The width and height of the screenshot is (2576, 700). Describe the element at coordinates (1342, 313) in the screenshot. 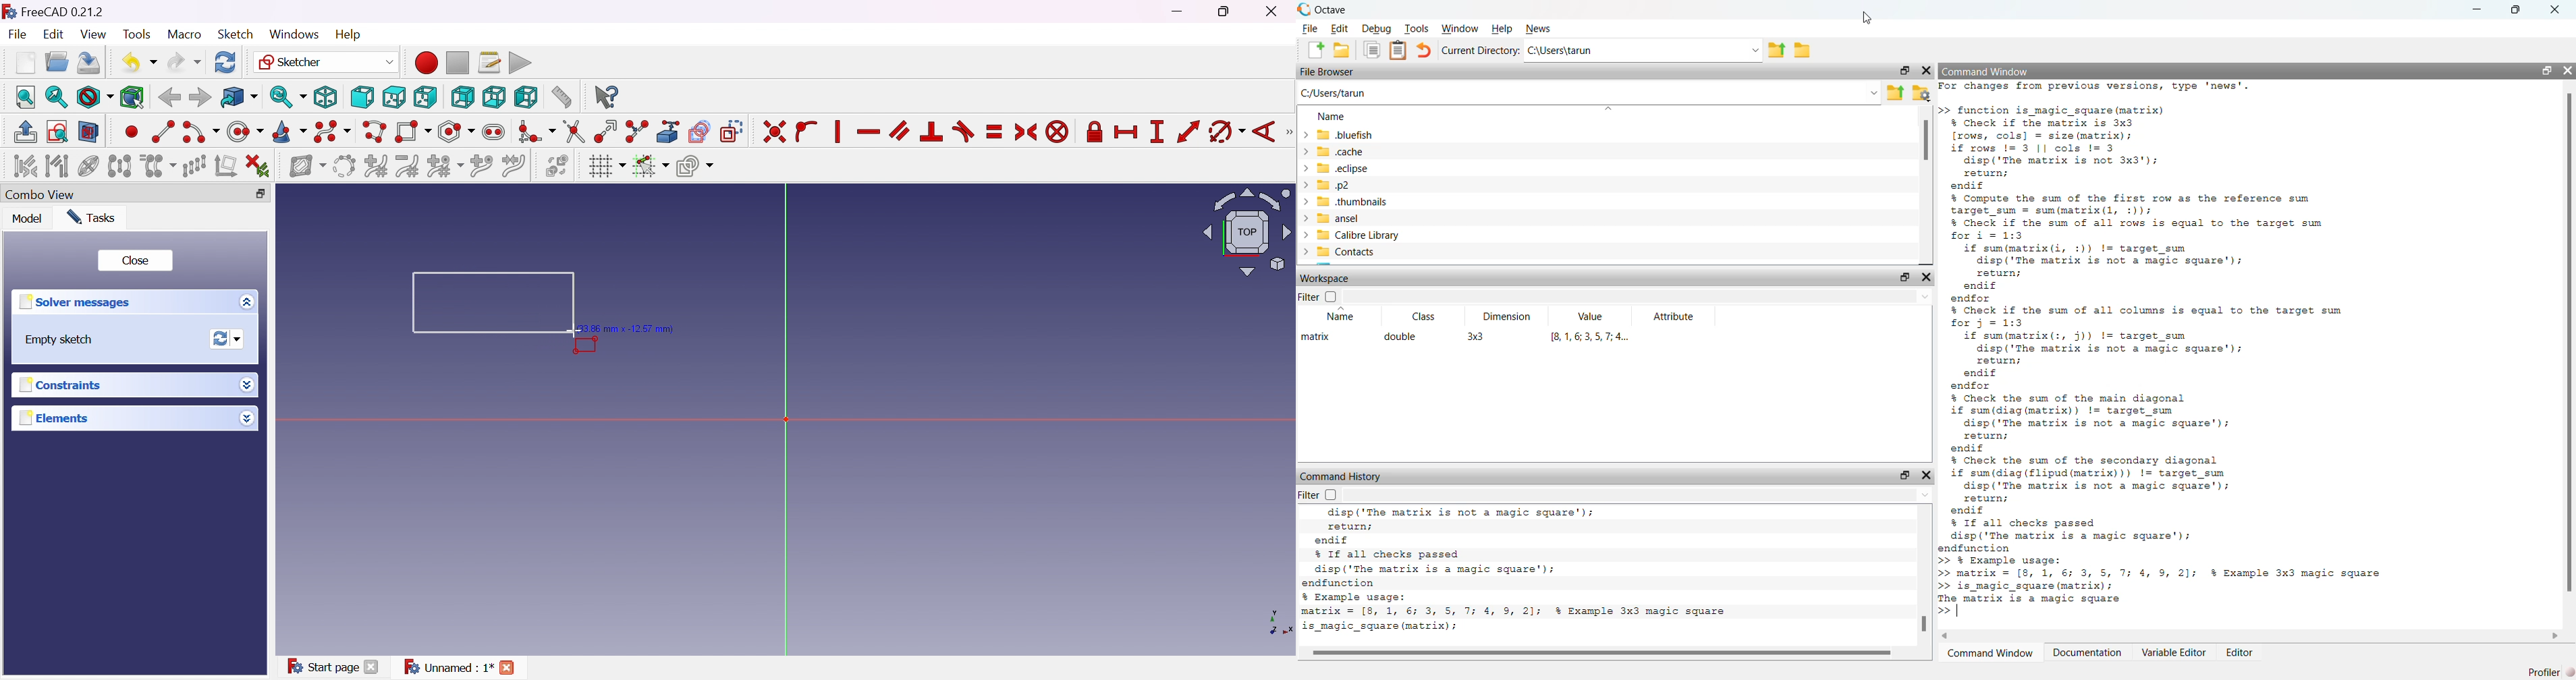

I see `Name` at that location.